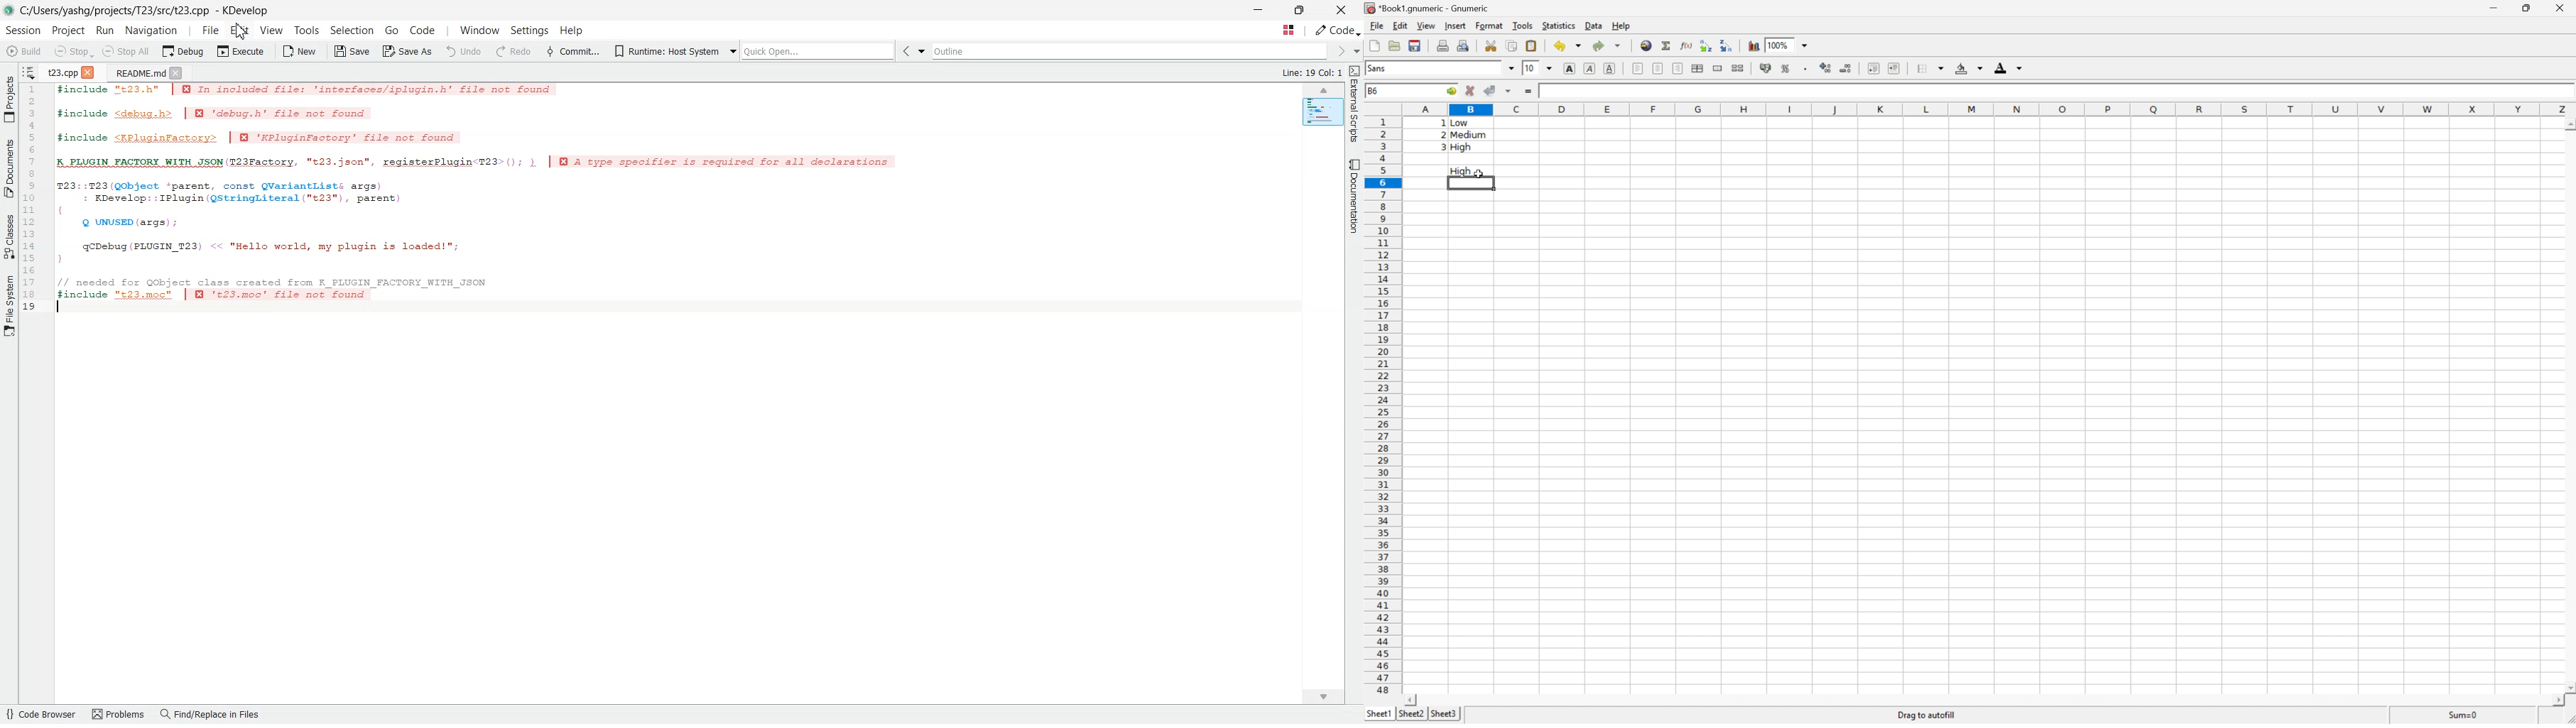 The height and width of the screenshot is (728, 2576). I want to click on Center horizontally across the selection, so click(1696, 67).